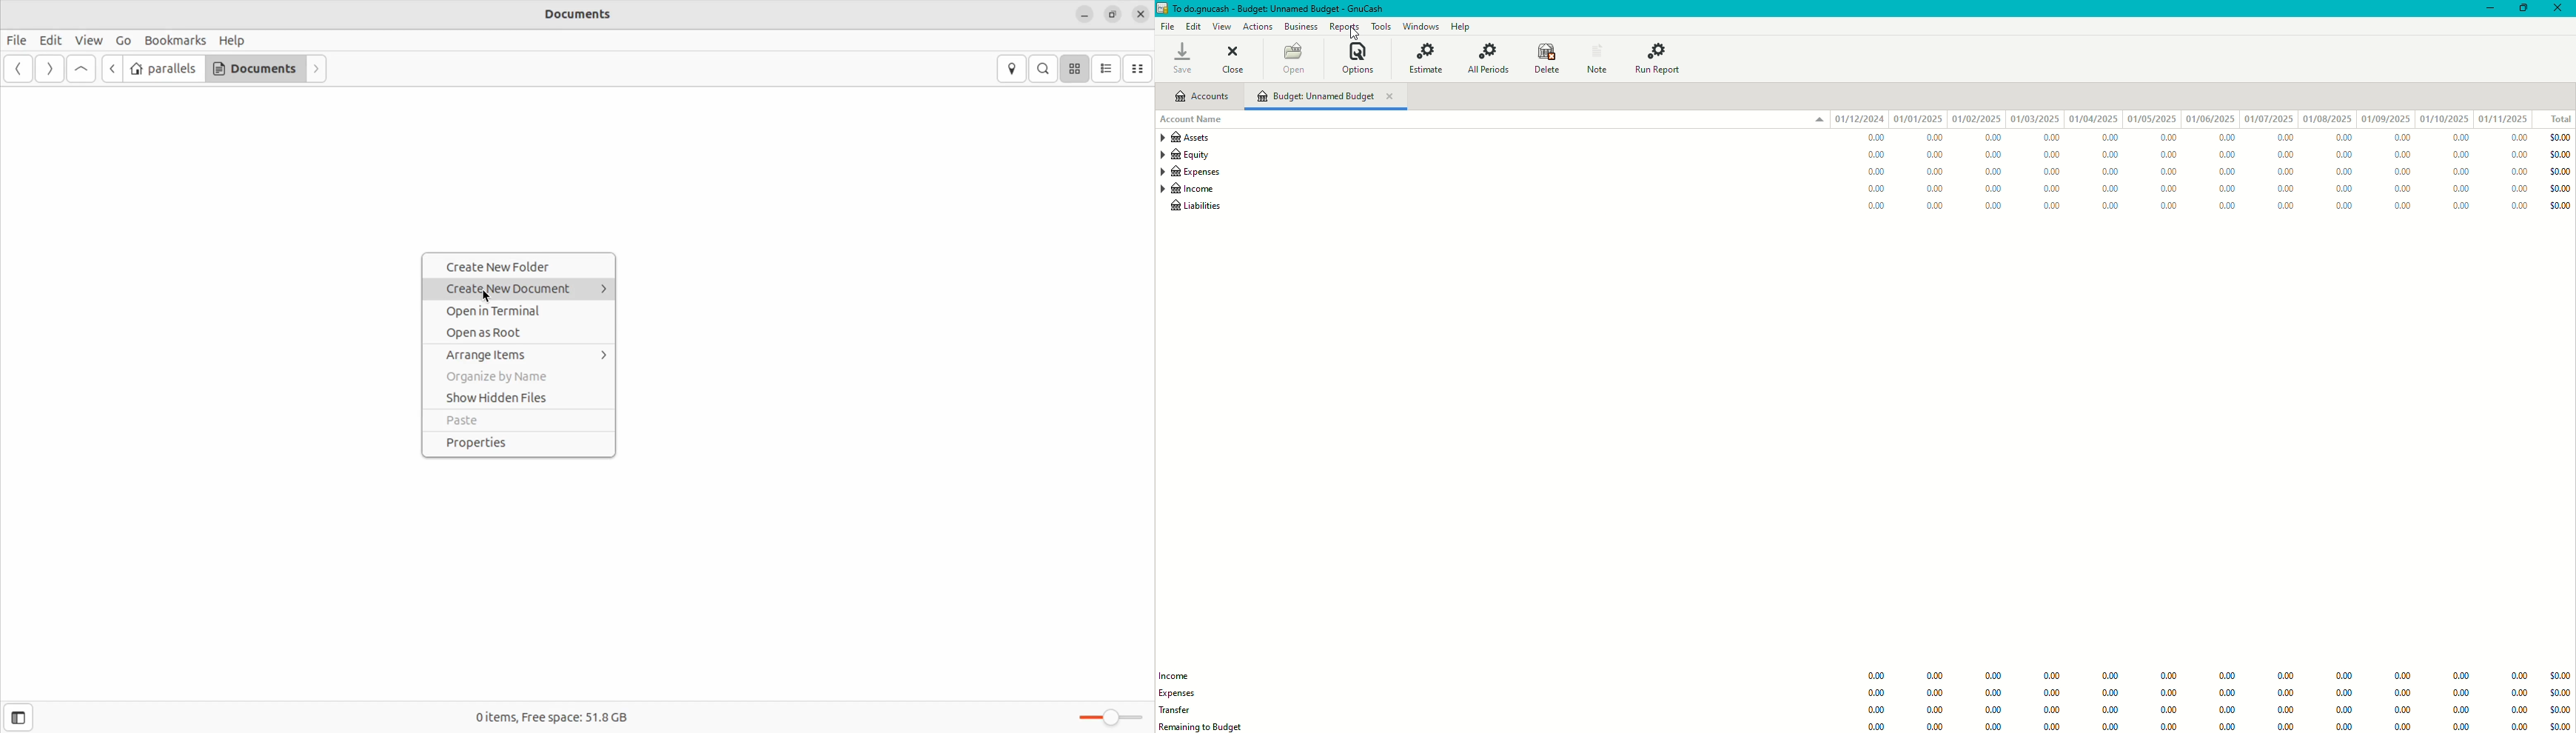 This screenshot has height=756, width=2576. I want to click on 0.00, so click(2228, 170).